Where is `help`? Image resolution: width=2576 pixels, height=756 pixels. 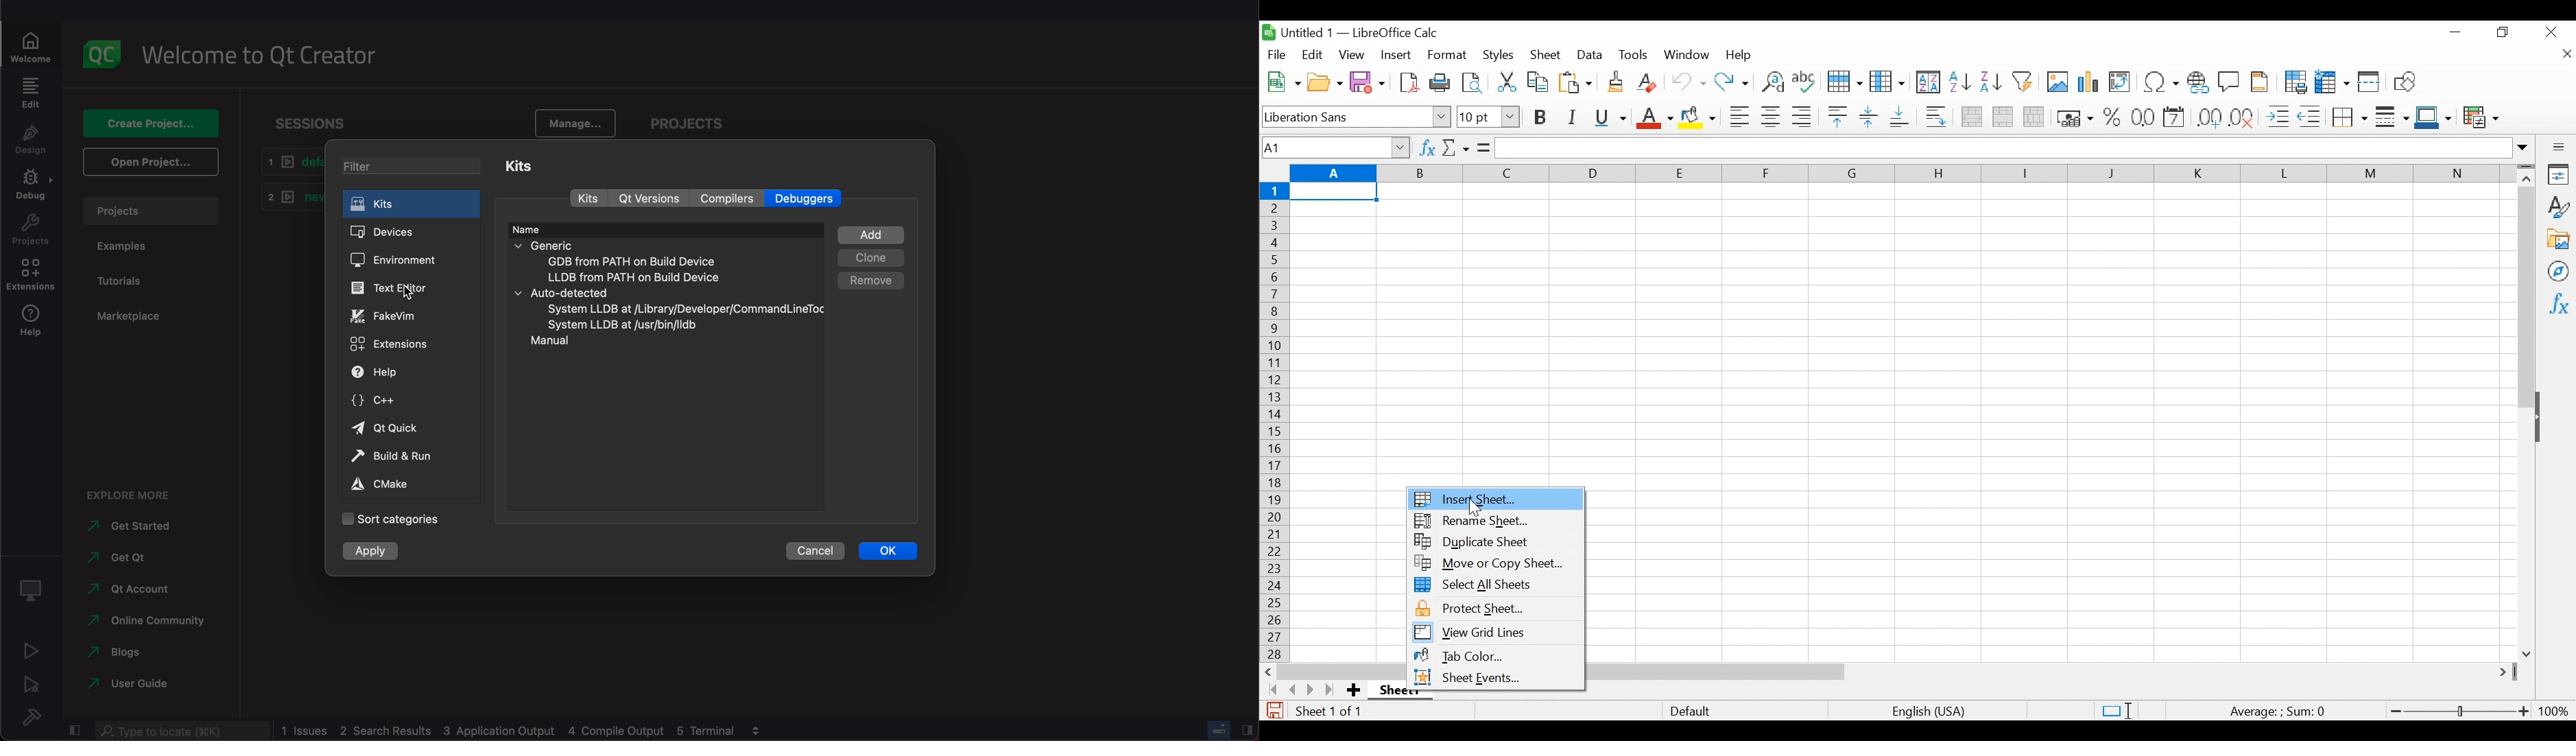 help is located at coordinates (34, 325).